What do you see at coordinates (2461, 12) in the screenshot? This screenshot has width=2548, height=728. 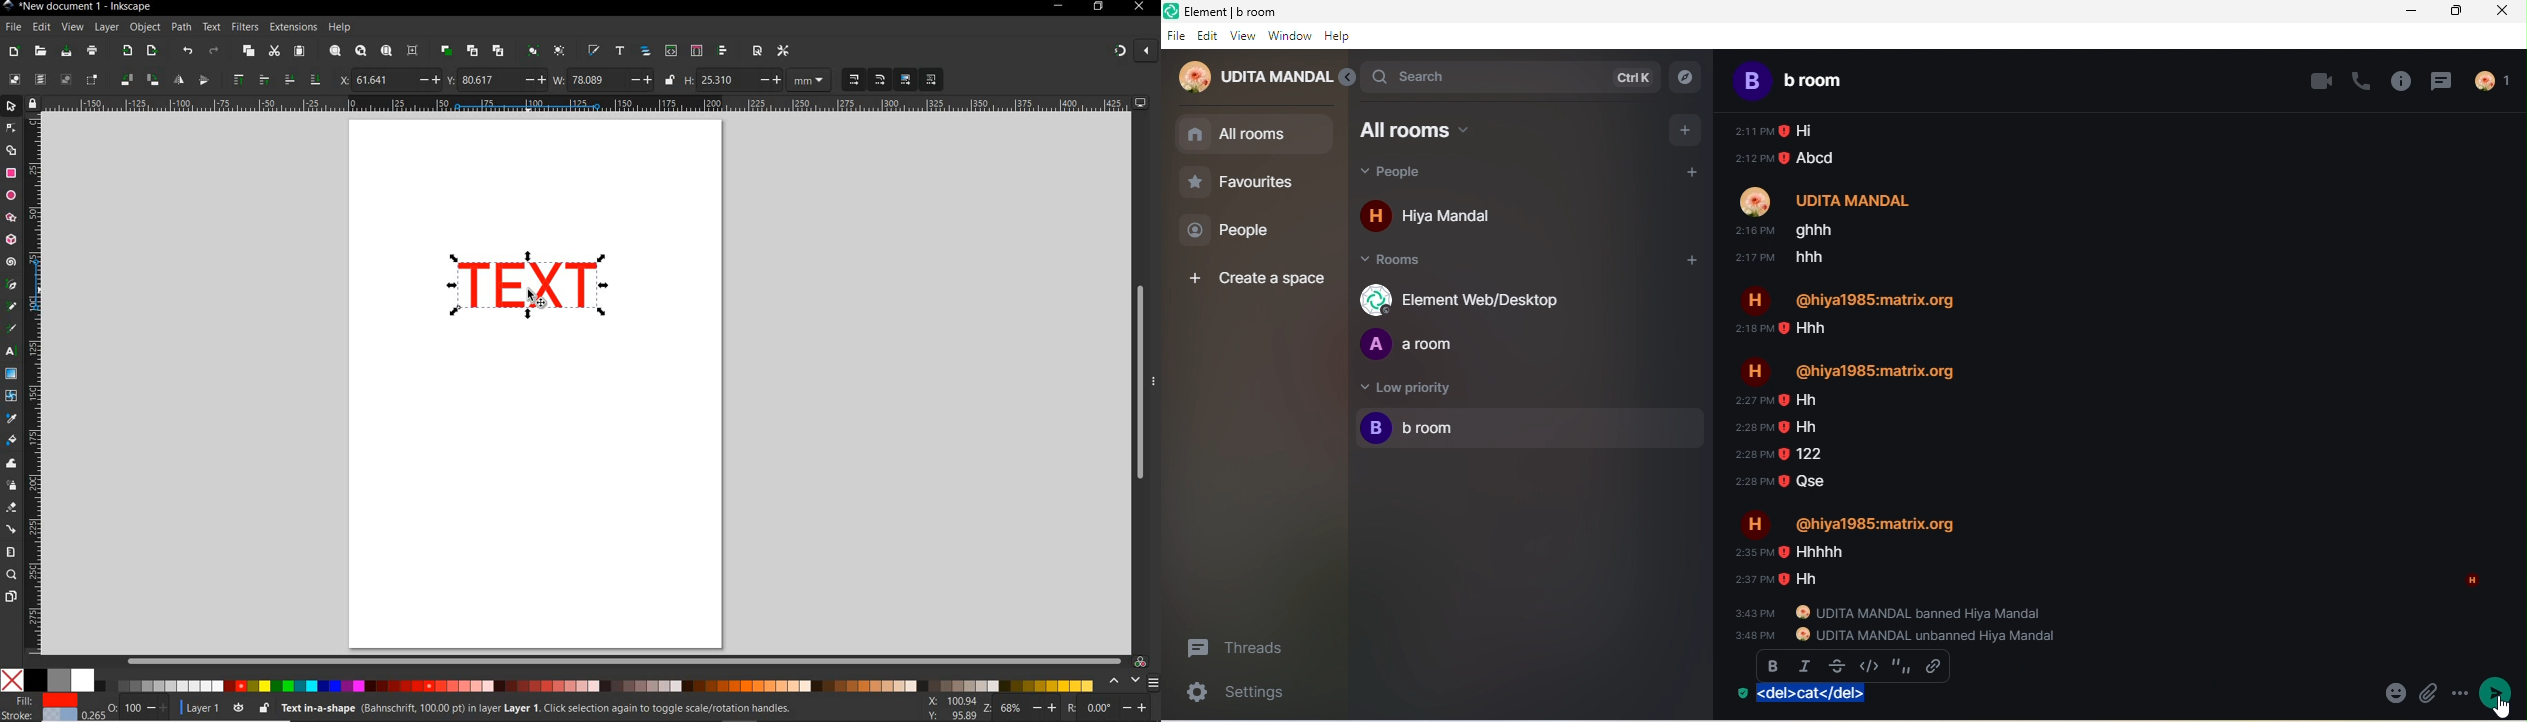 I see `maximize` at bounding box center [2461, 12].